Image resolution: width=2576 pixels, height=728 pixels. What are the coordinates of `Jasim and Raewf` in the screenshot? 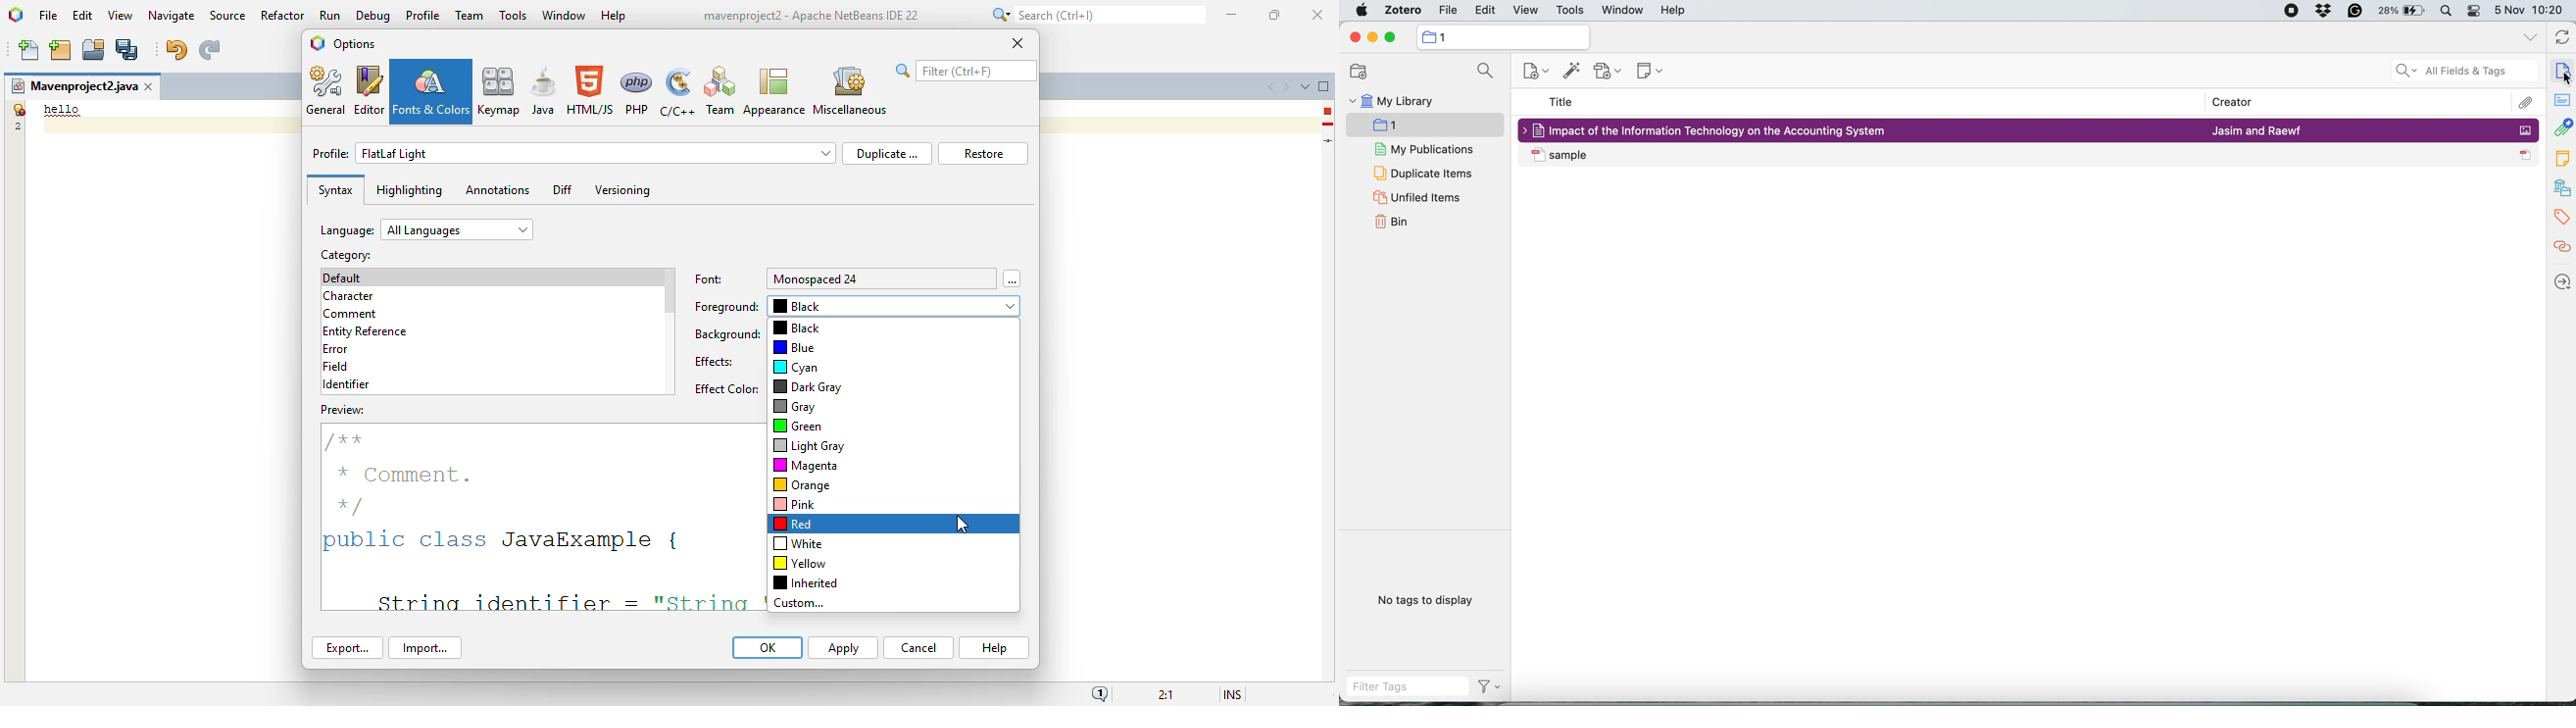 It's located at (2257, 132).